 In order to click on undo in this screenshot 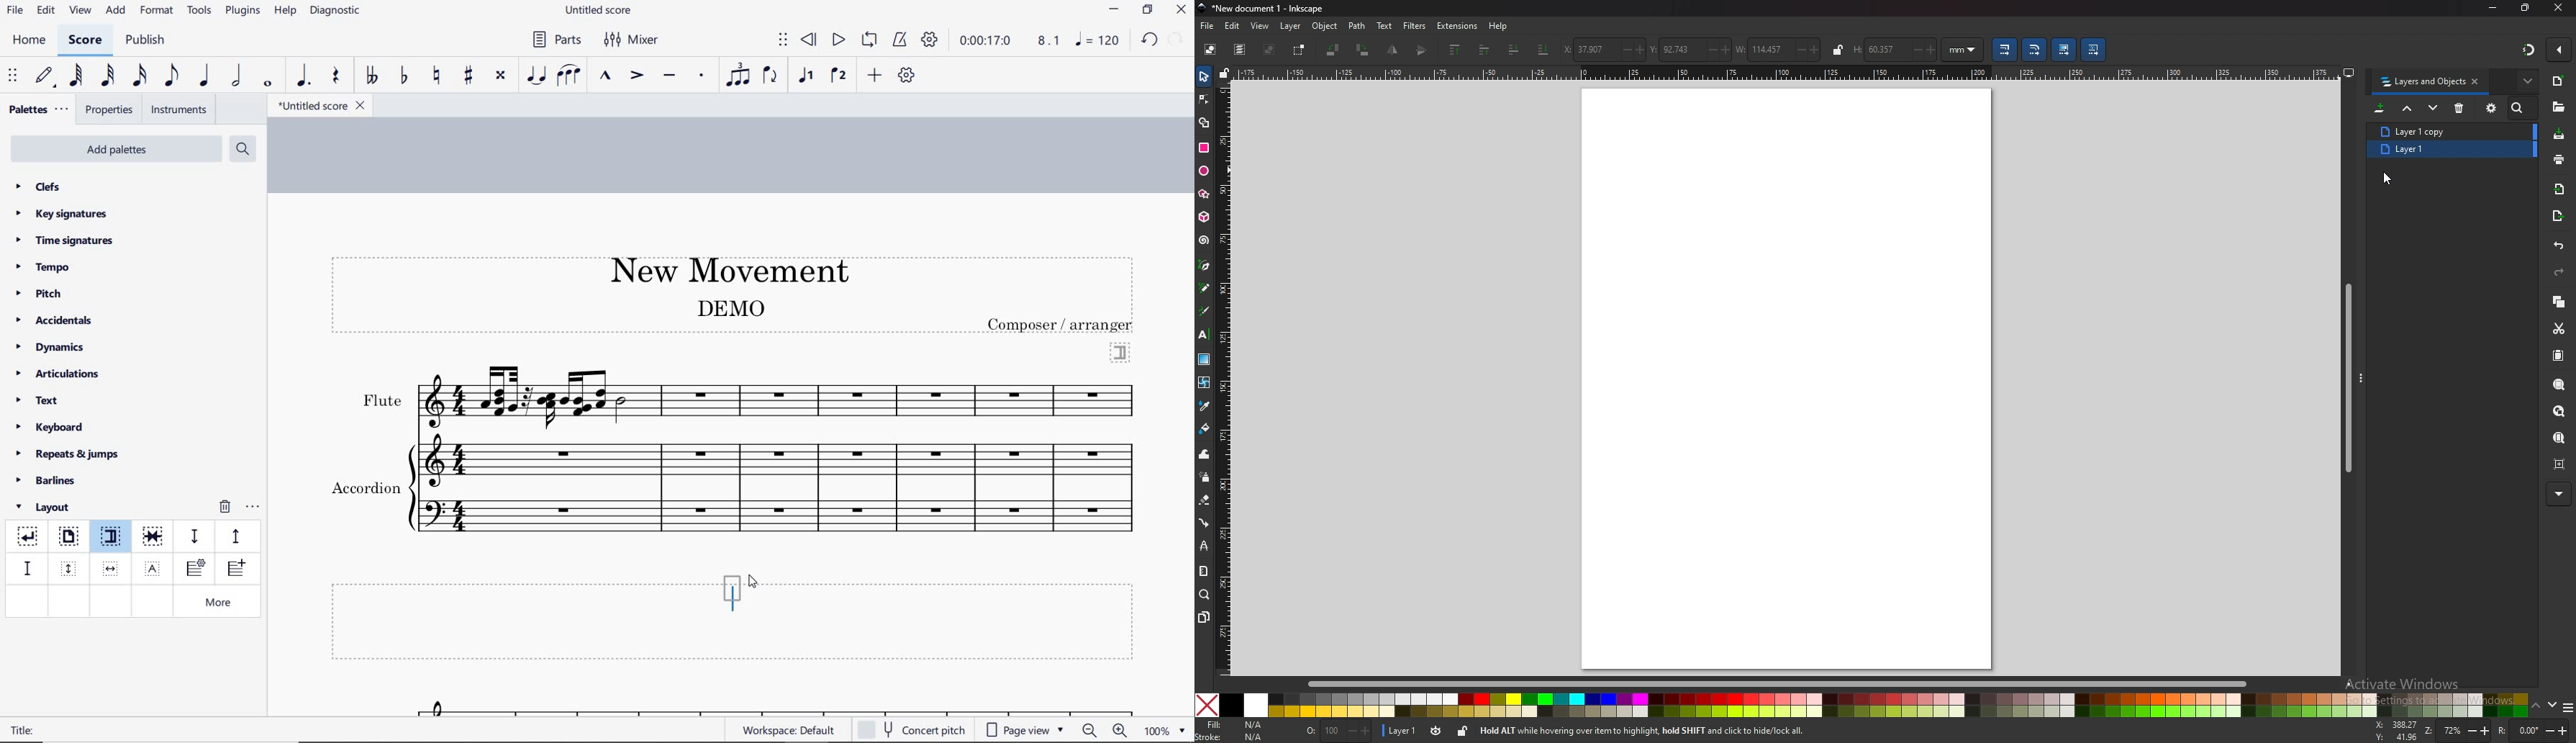, I will do `click(2559, 247)`.